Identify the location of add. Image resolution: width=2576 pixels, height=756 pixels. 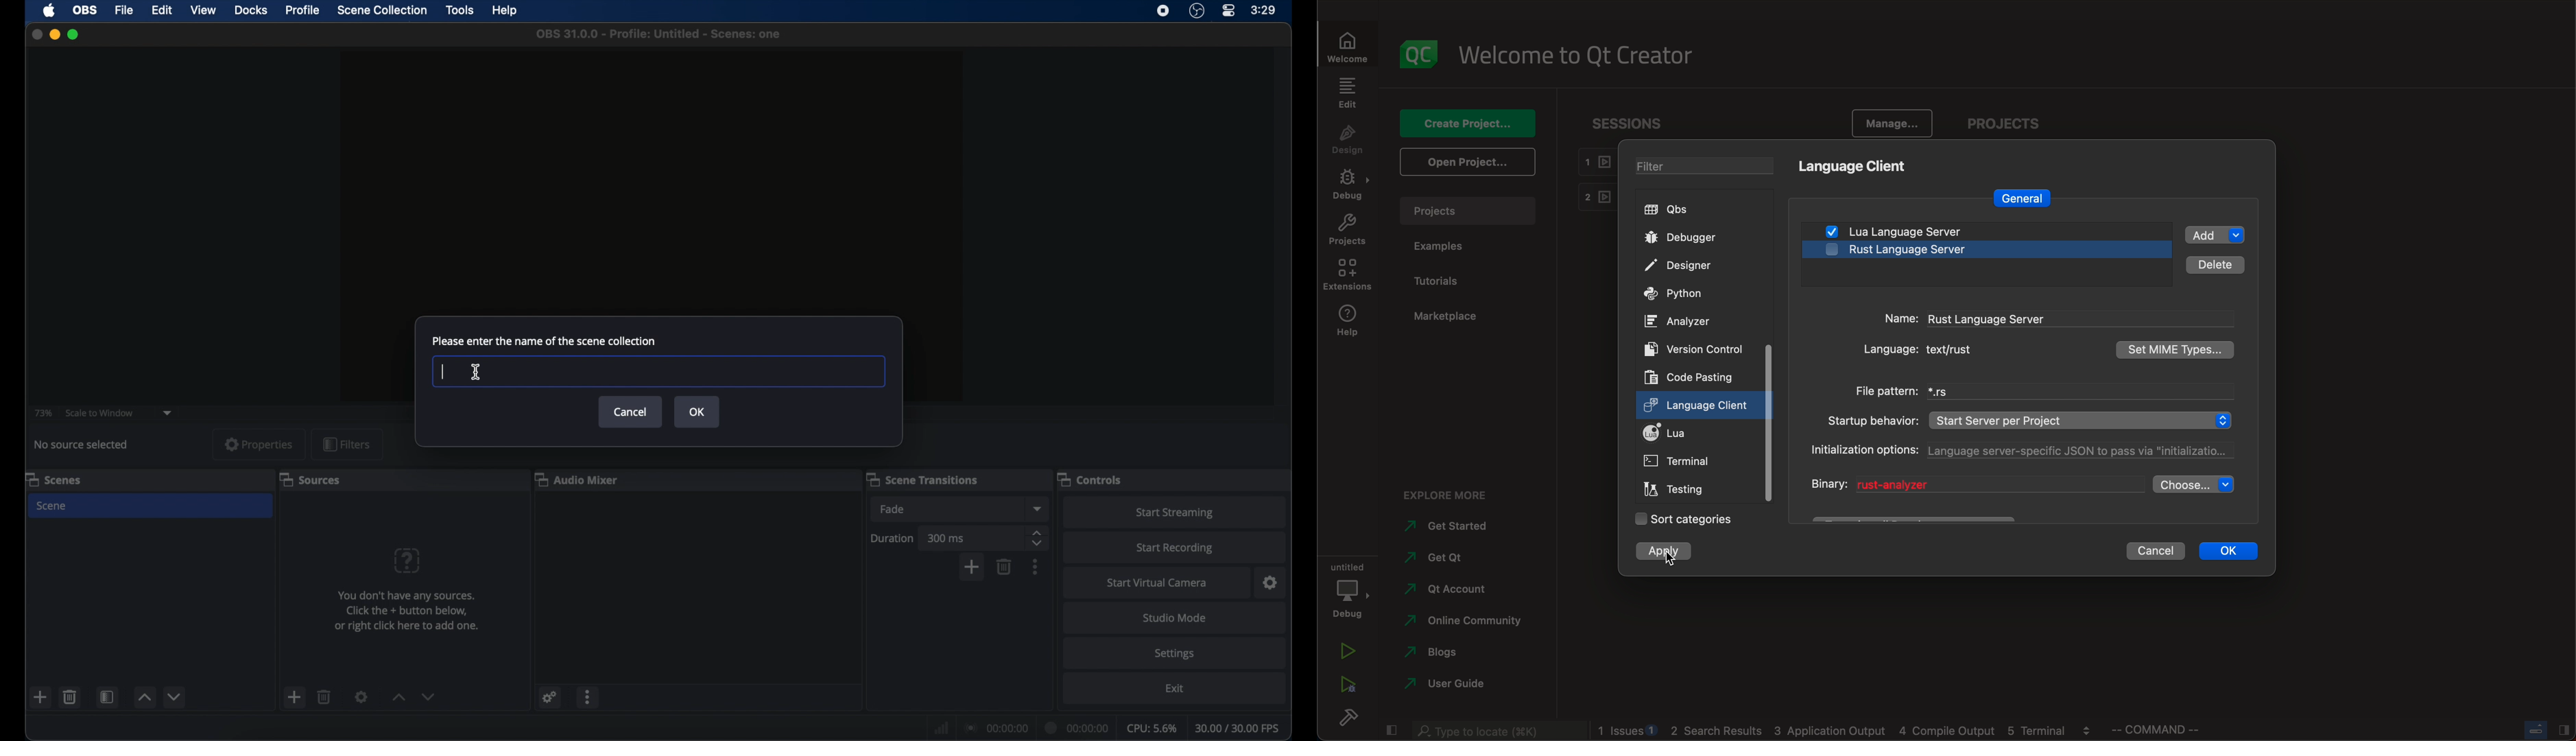
(41, 697).